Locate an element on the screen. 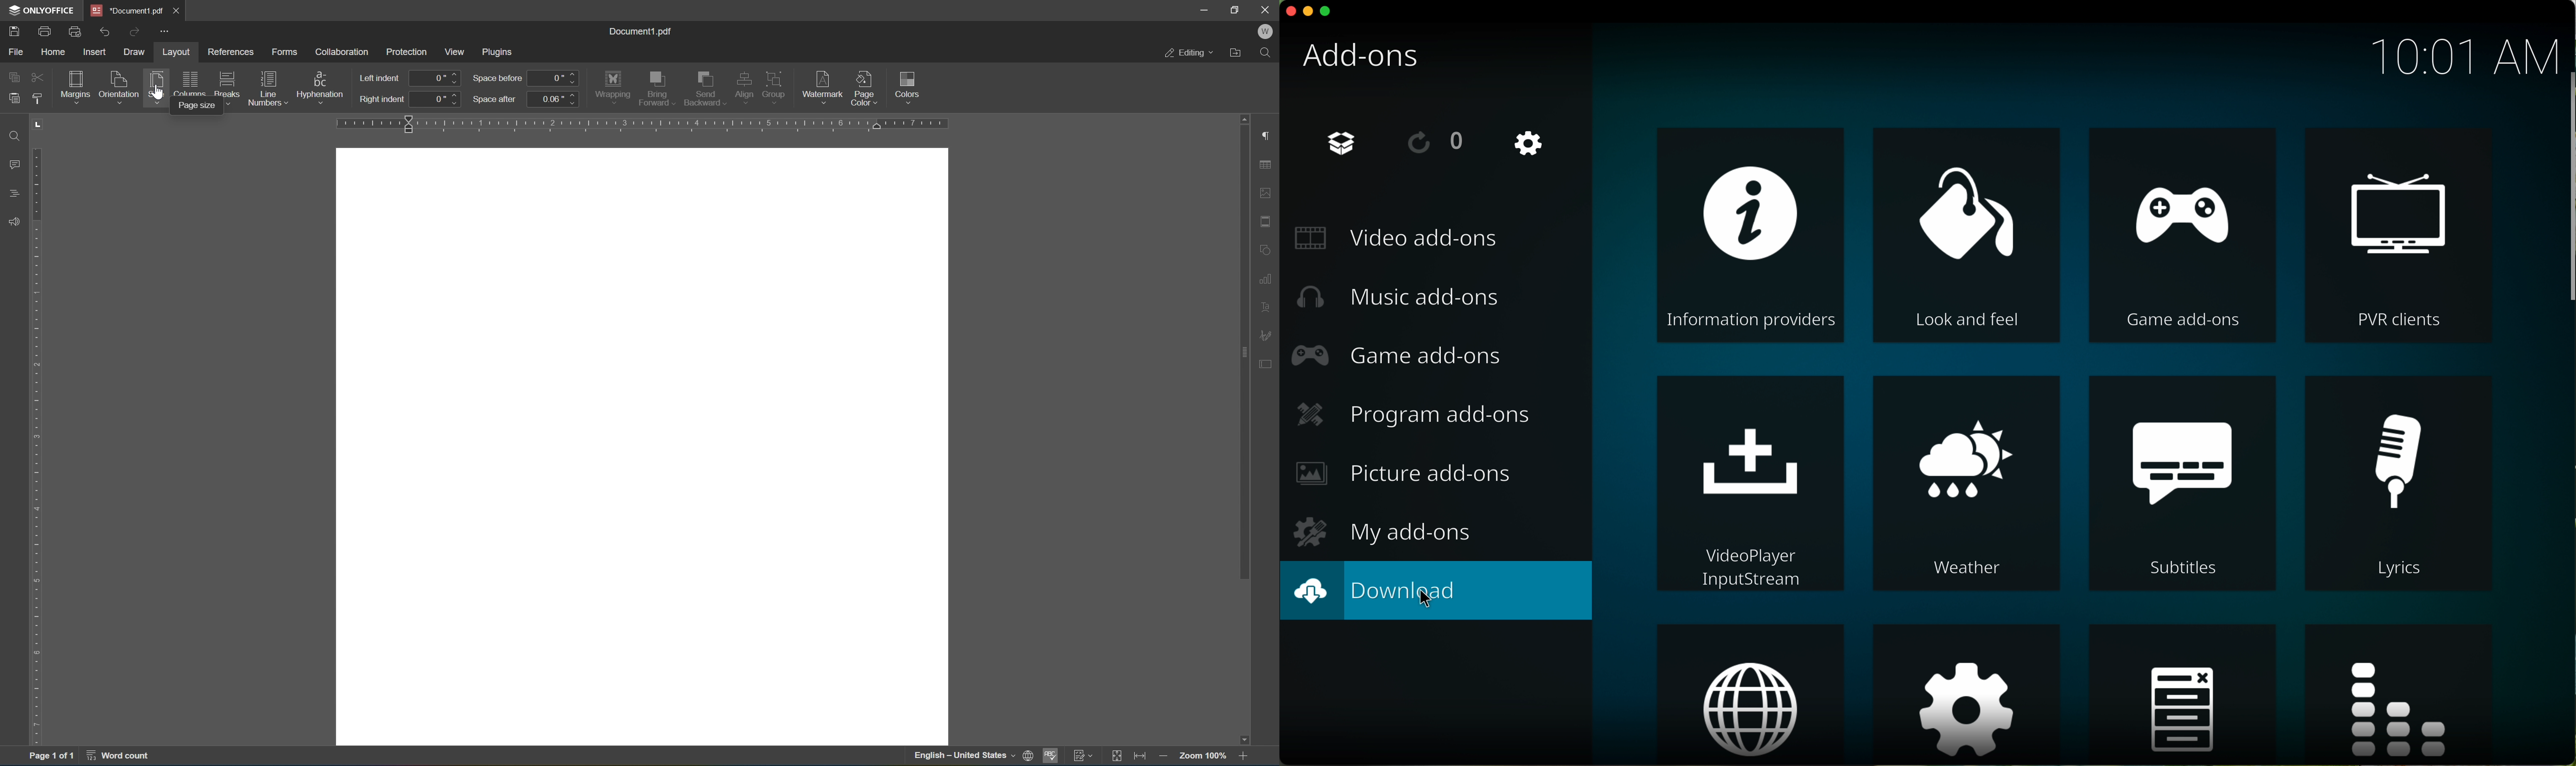 The height and width of the screenshot is (784, 2576). hour is located at coordinates (2452, 52).